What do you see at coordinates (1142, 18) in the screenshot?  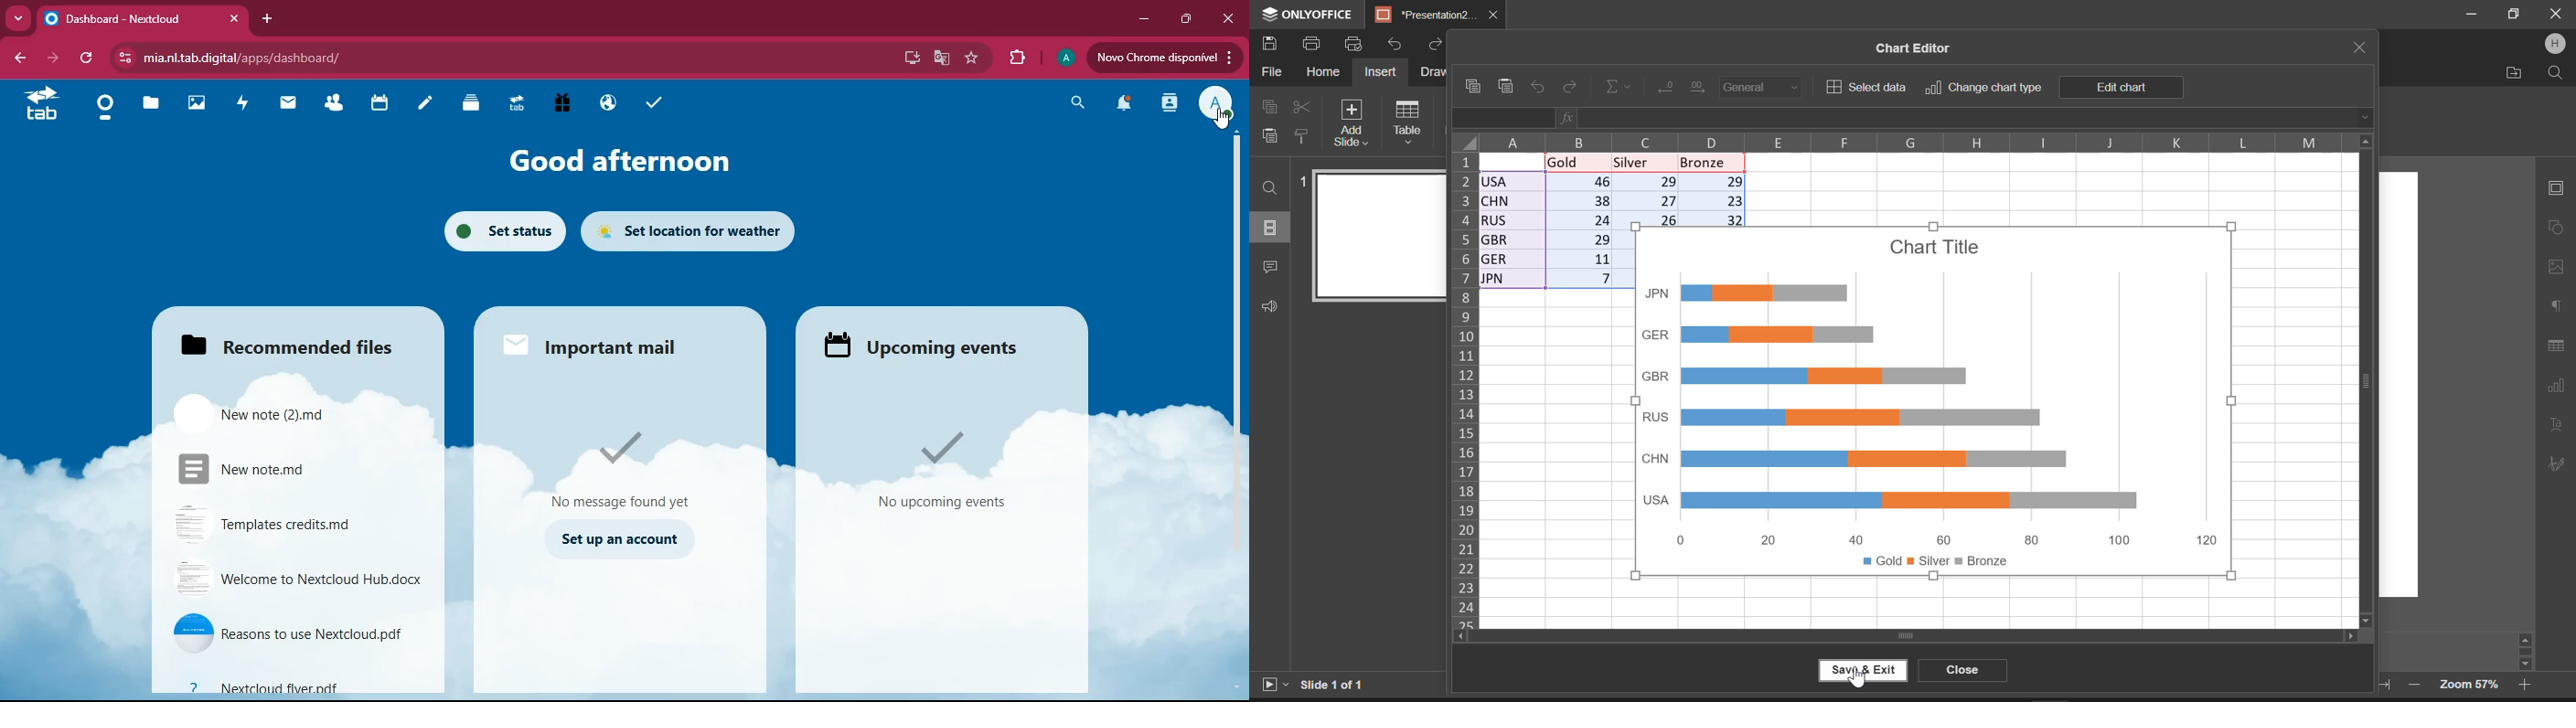 I see `minimize` at bounding box center [1142, 18].